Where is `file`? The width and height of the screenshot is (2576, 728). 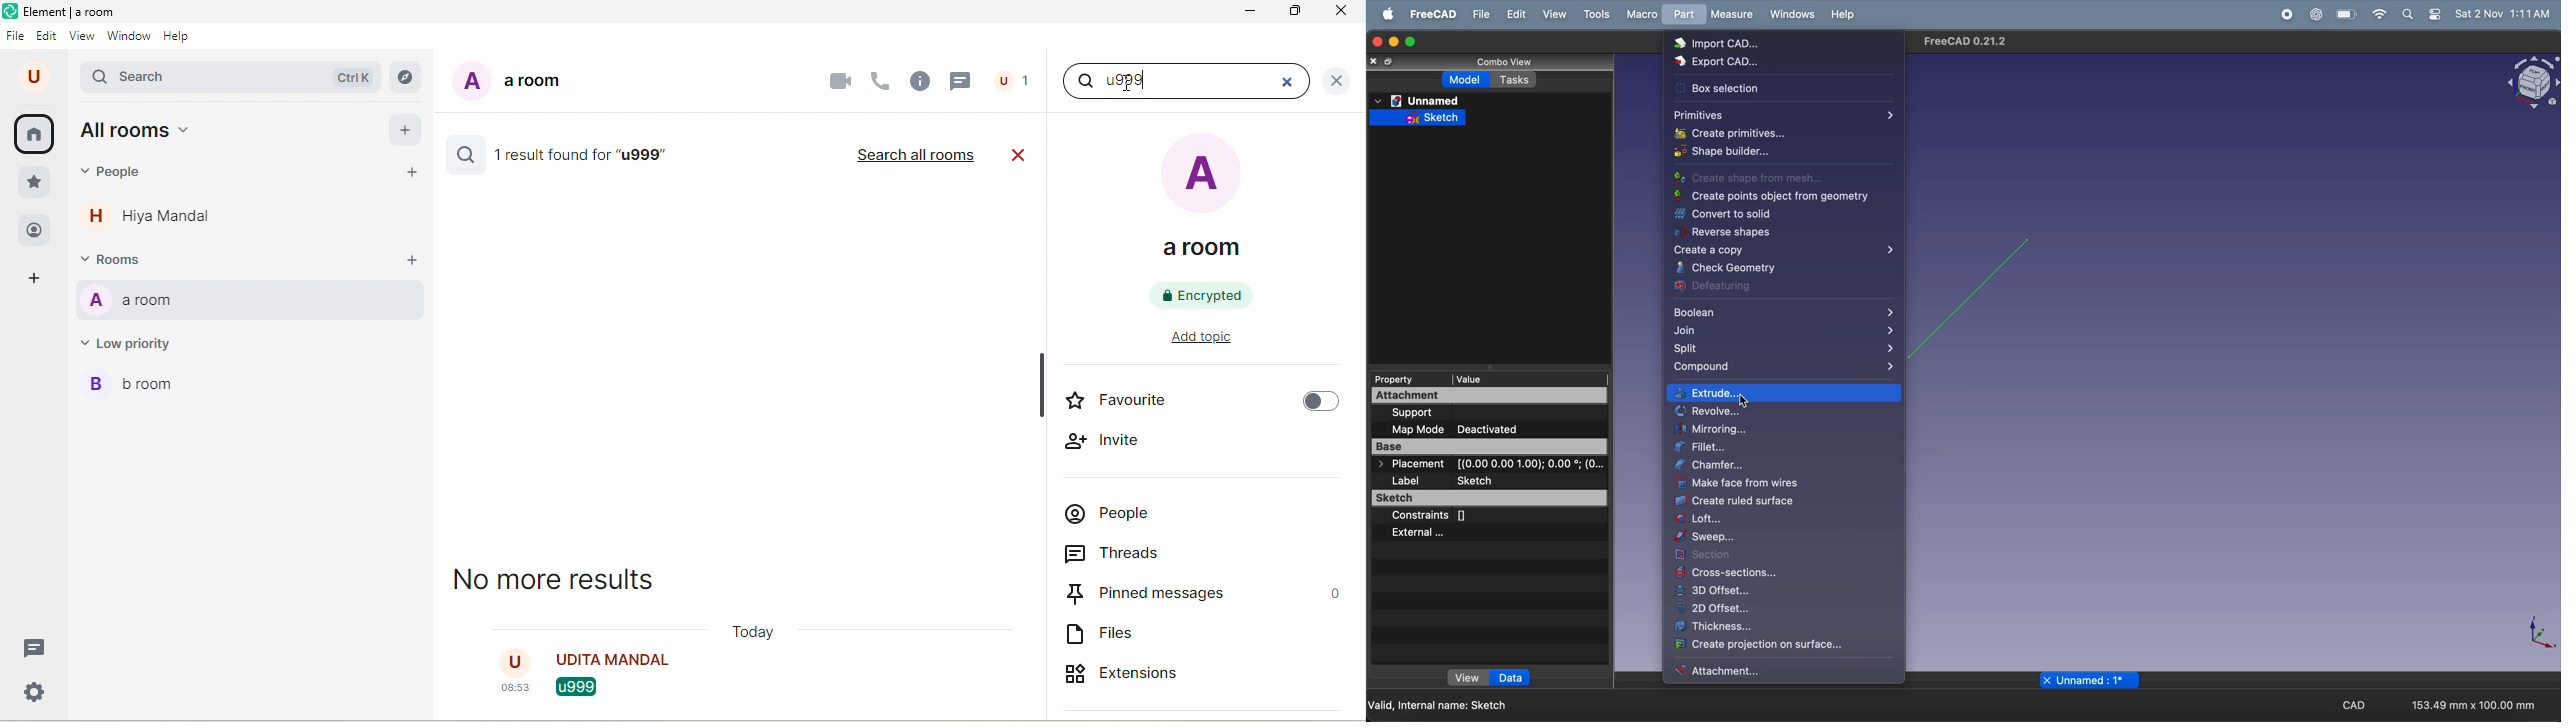
file is located at coordinates (17, 36).